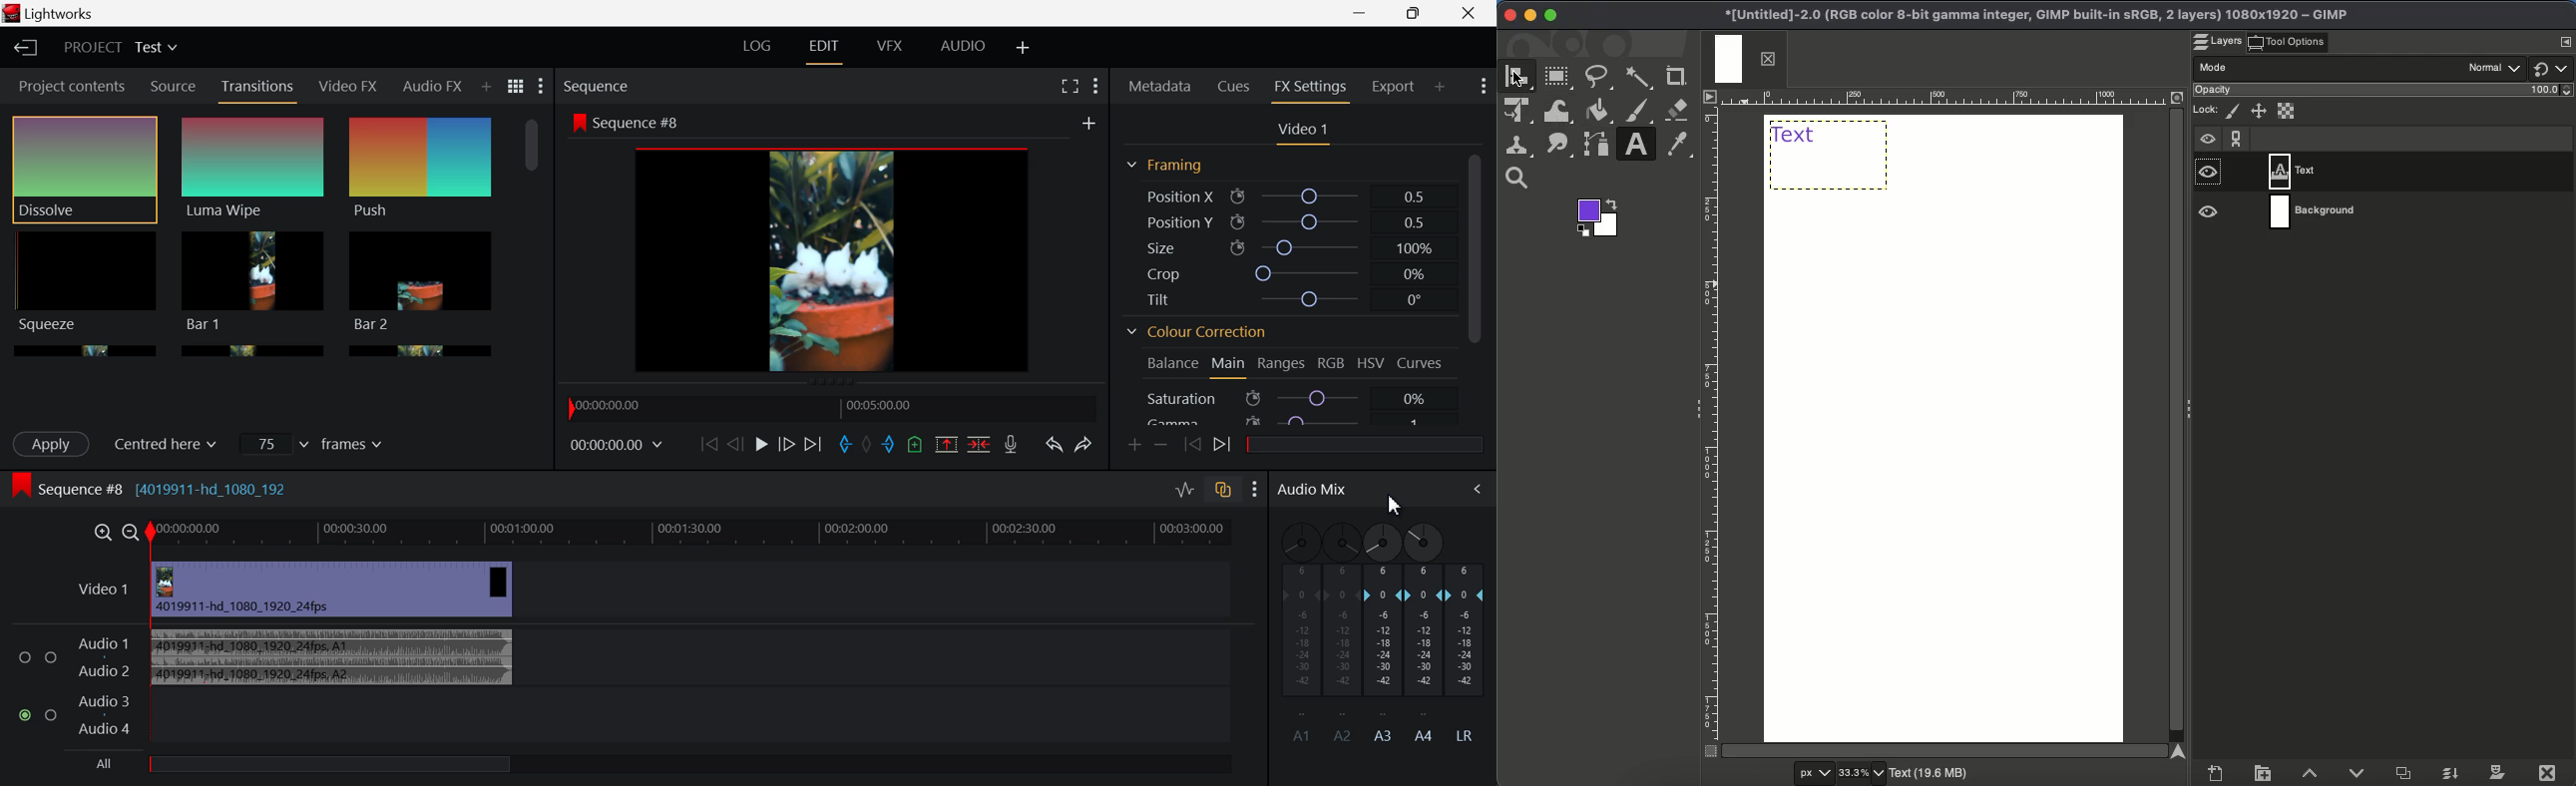 Image resolution: width=2576 pixels, height=812 pixels. Describe the element at coordinates (1171, 364) in the screenshot. I see `Balance` at that location.